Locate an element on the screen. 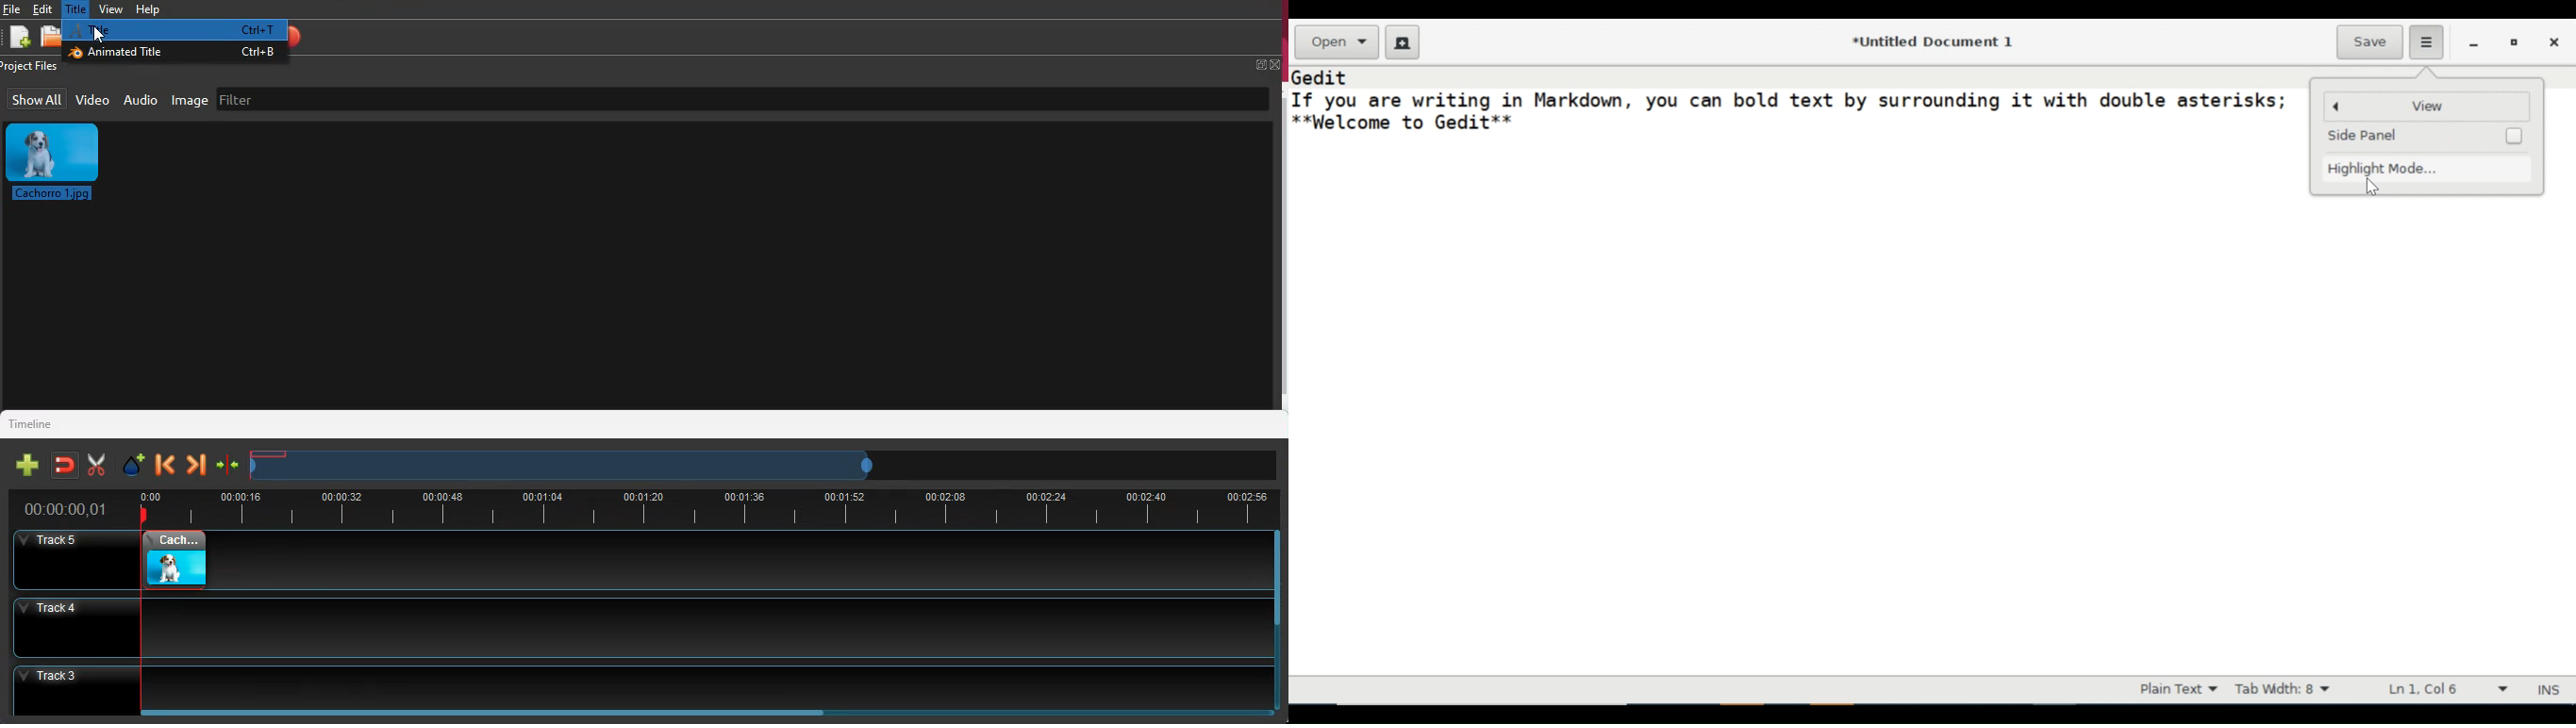 Image resolution: width=2576 pixels, height=728 pixels. INS is located at coordinates (2551, 689).